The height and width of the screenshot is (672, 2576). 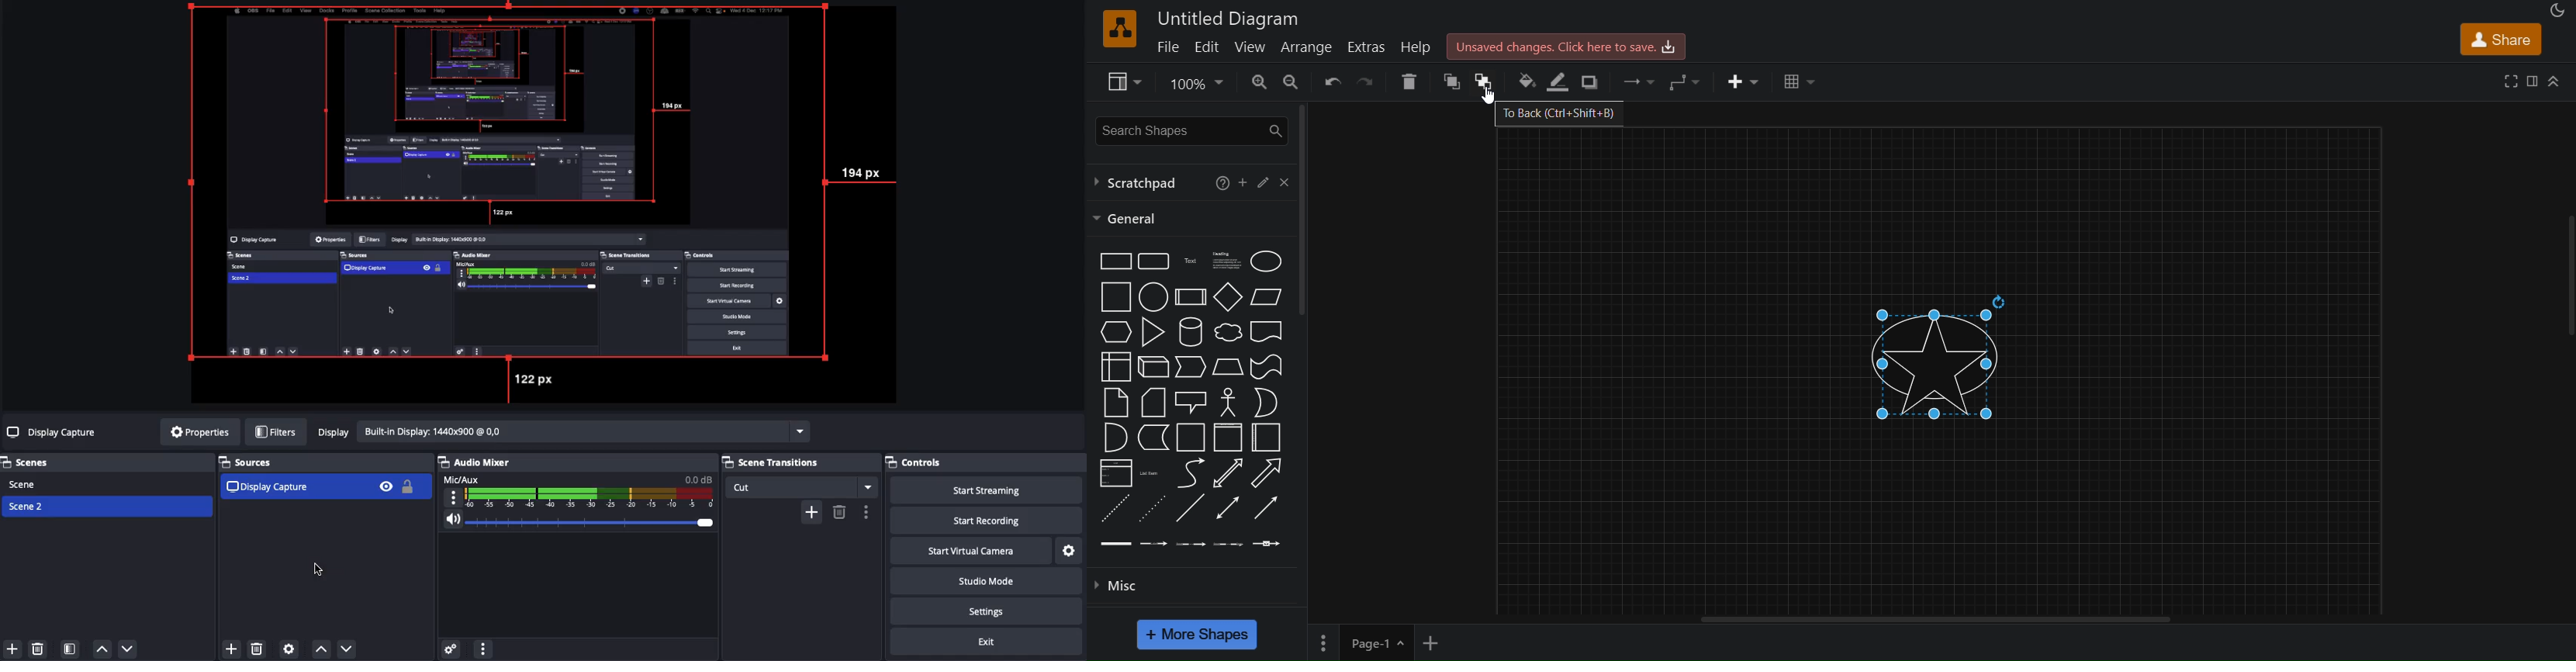 I want to click on more options, so click(x=869, y=512).